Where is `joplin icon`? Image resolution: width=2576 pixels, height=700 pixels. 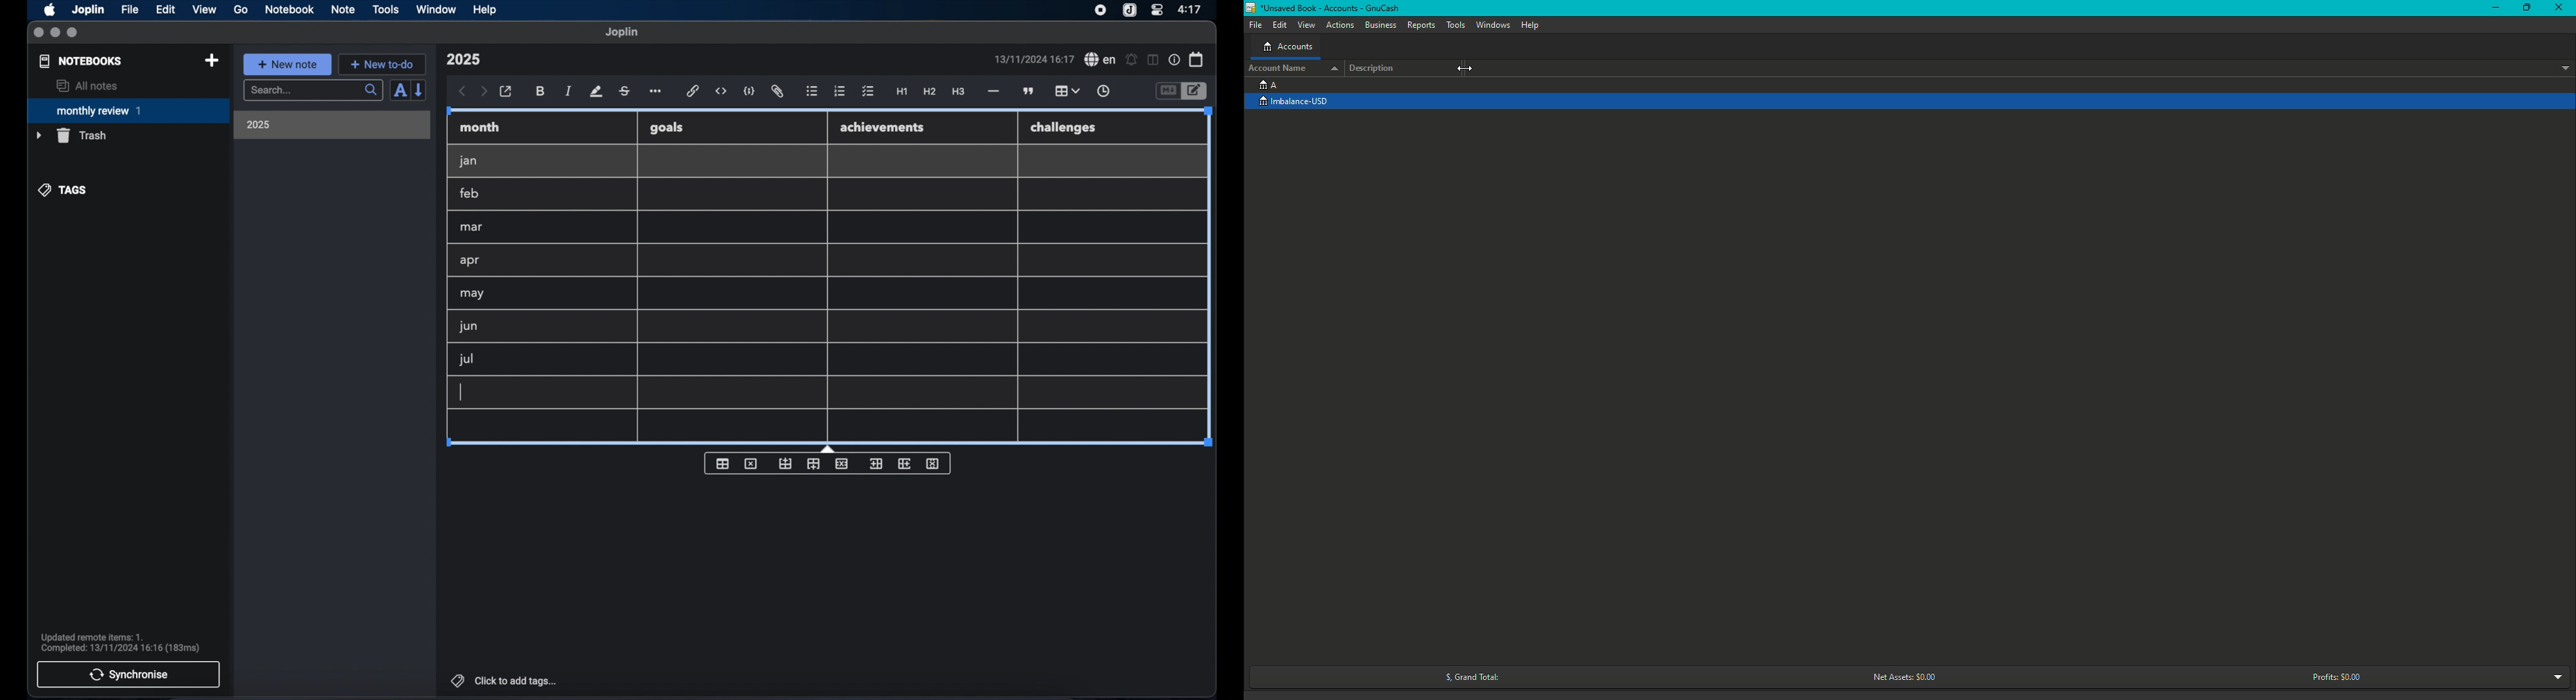
joplin icon is located at coordinates (1128, 11).